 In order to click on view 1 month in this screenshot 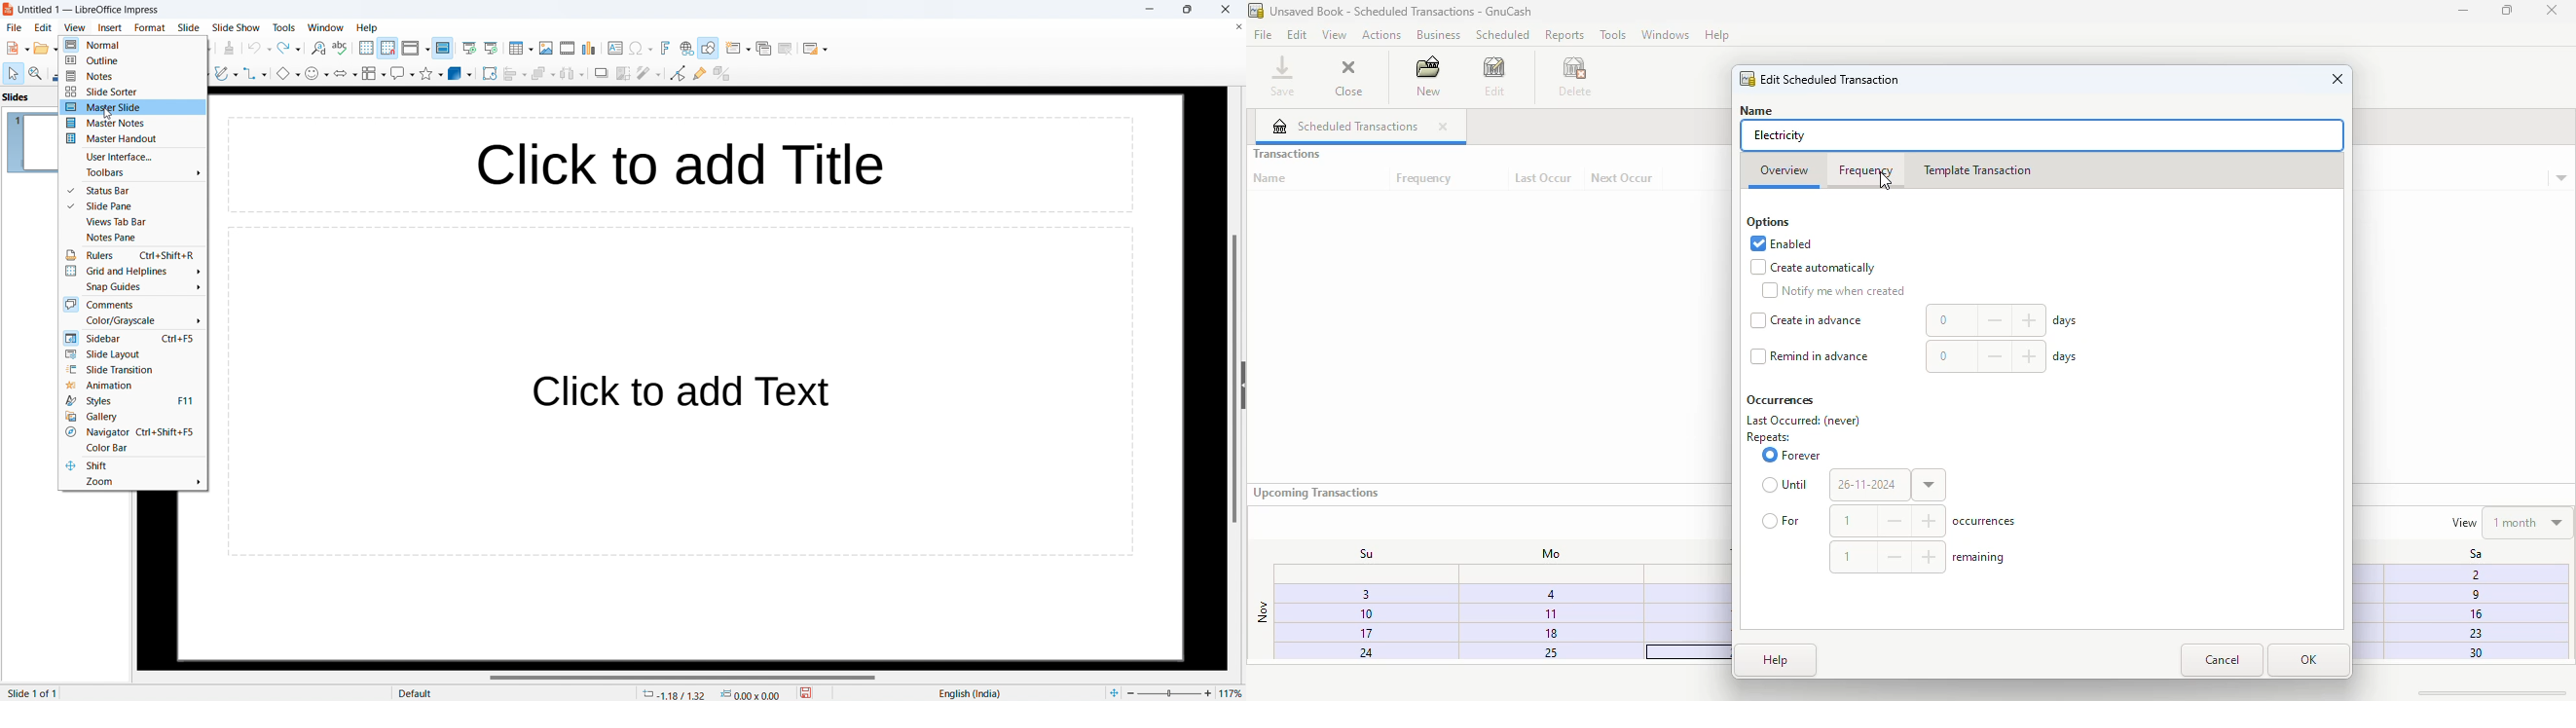, I will do `click(2510, 521)`.